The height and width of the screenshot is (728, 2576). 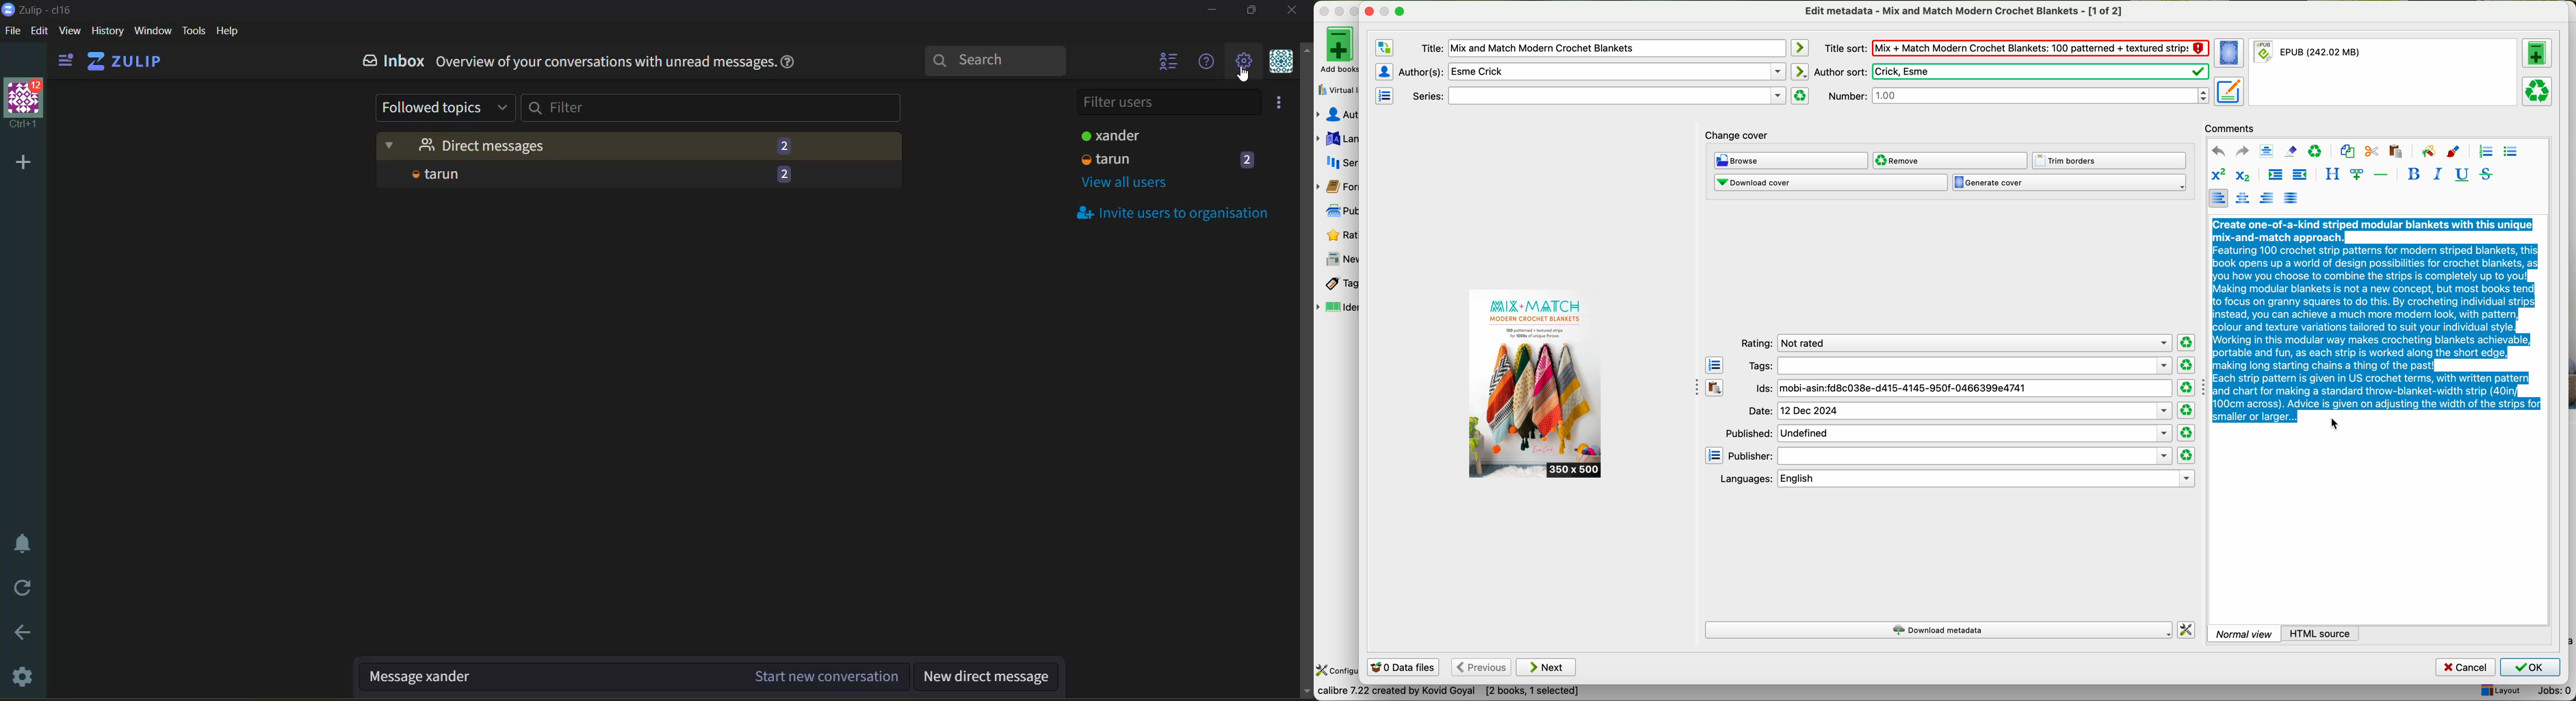 What do you see at coordinates (790, 63) in the screenshot?
I see `help` at bounding box center [790, 63].